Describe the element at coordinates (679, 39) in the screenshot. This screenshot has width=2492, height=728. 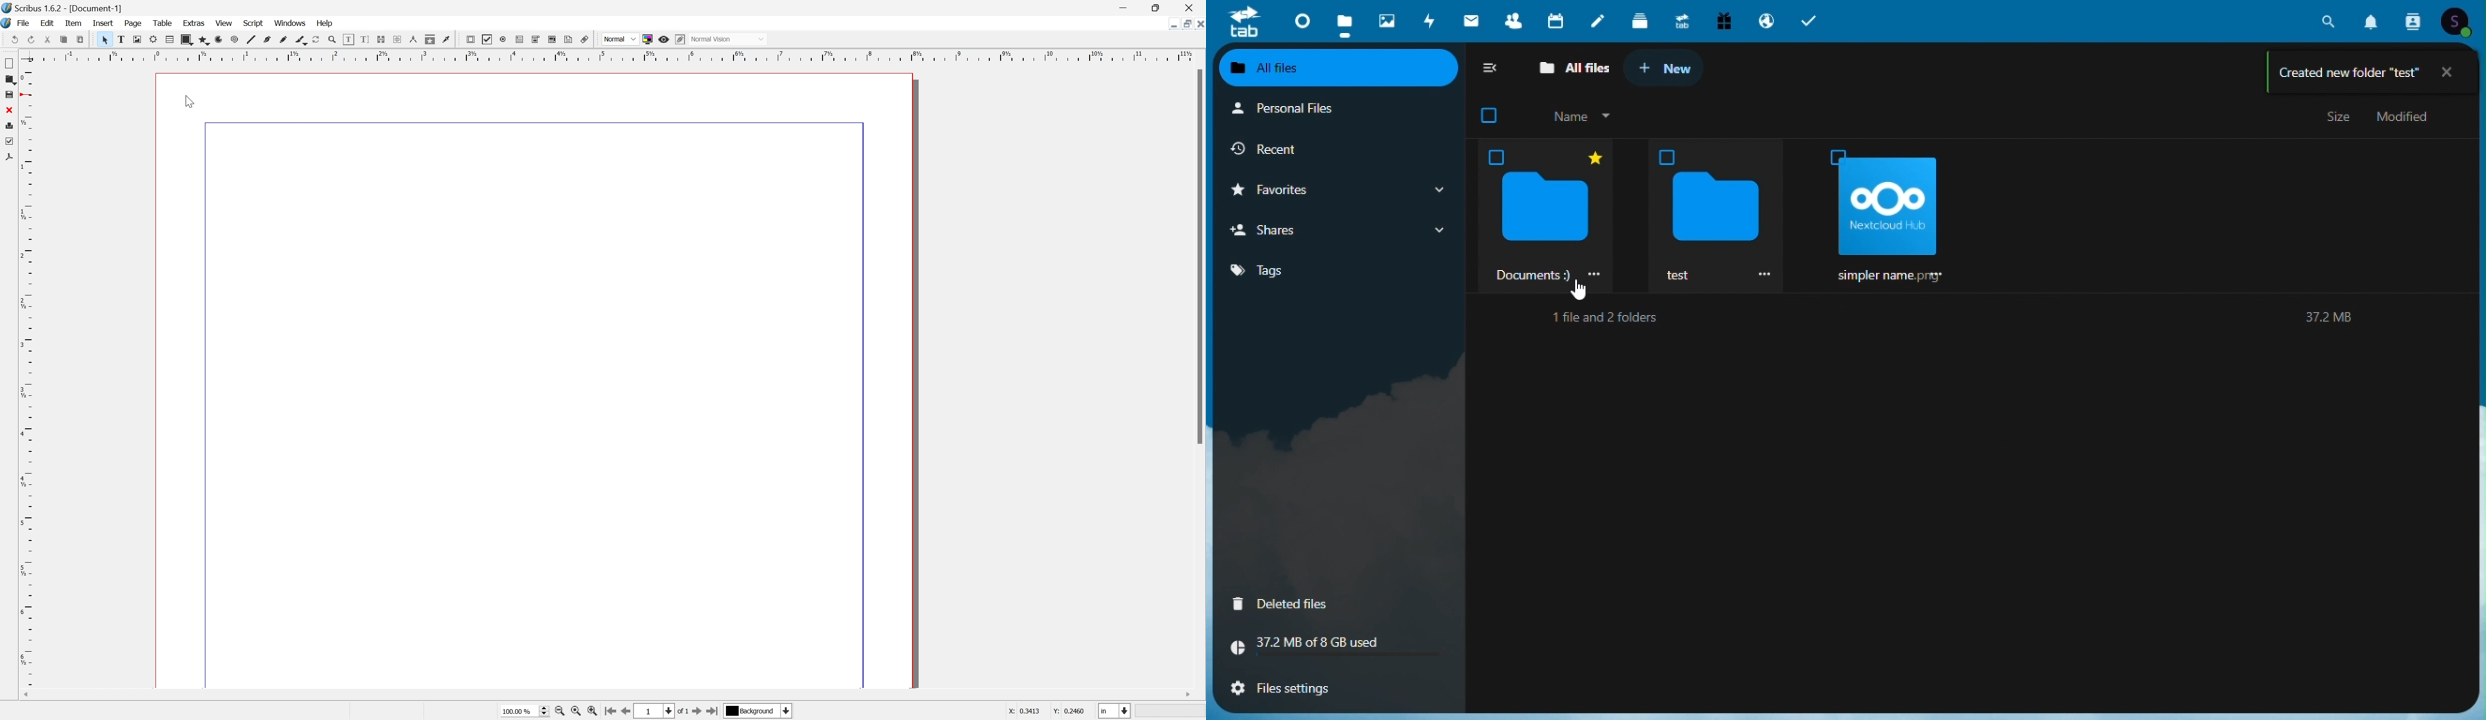
I see `edit in preview mode` at that location.